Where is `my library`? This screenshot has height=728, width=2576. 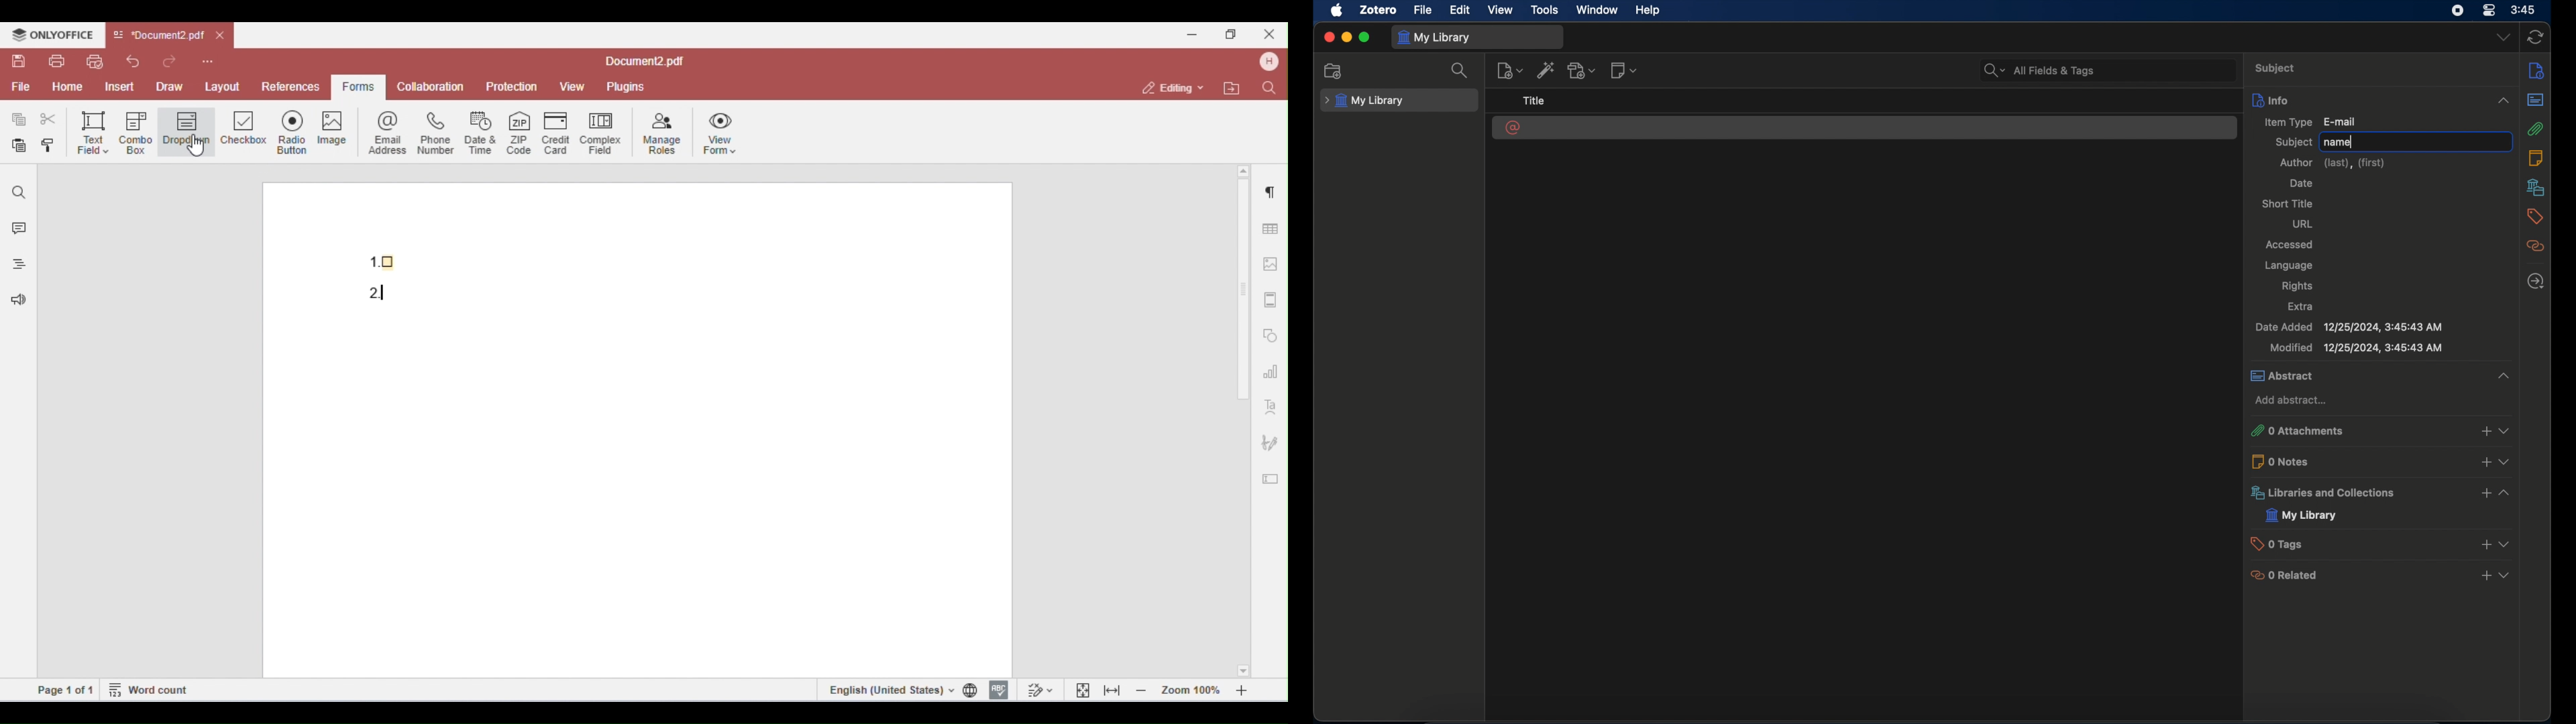 my library is located at coordinates (2302, 516).